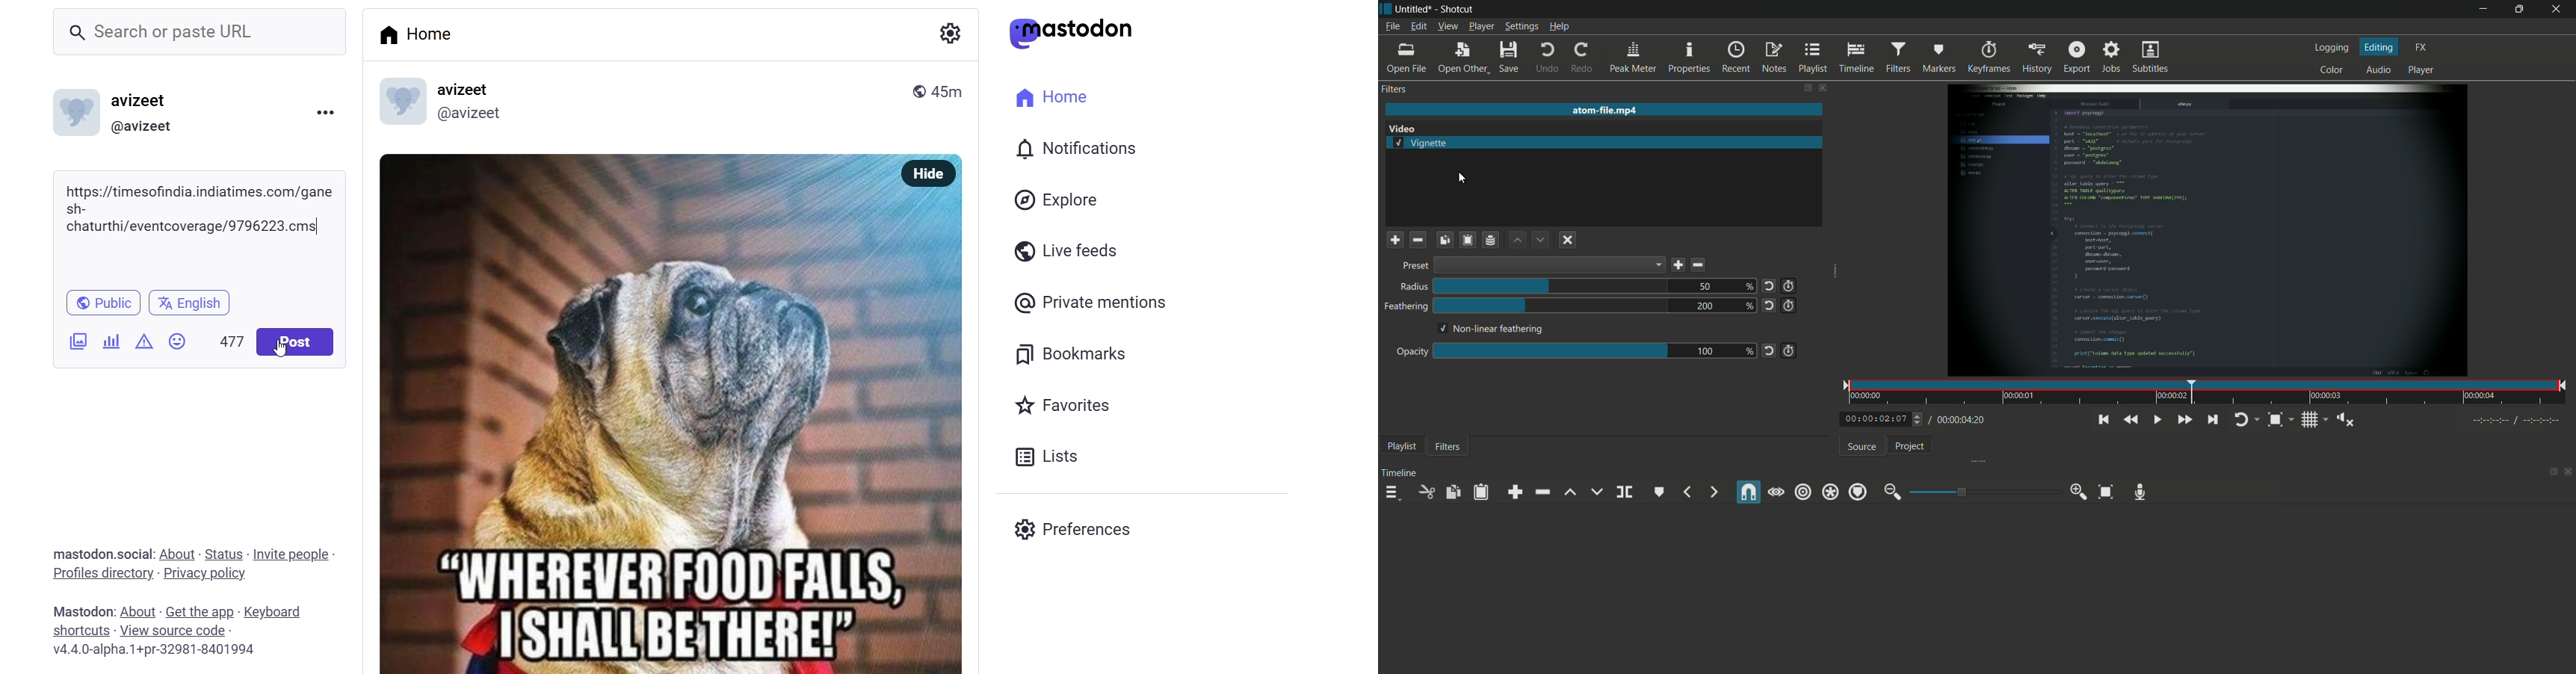  Describe the element at coordinates (1687, 492) in the screenshot. I see `previous marker` at that location.